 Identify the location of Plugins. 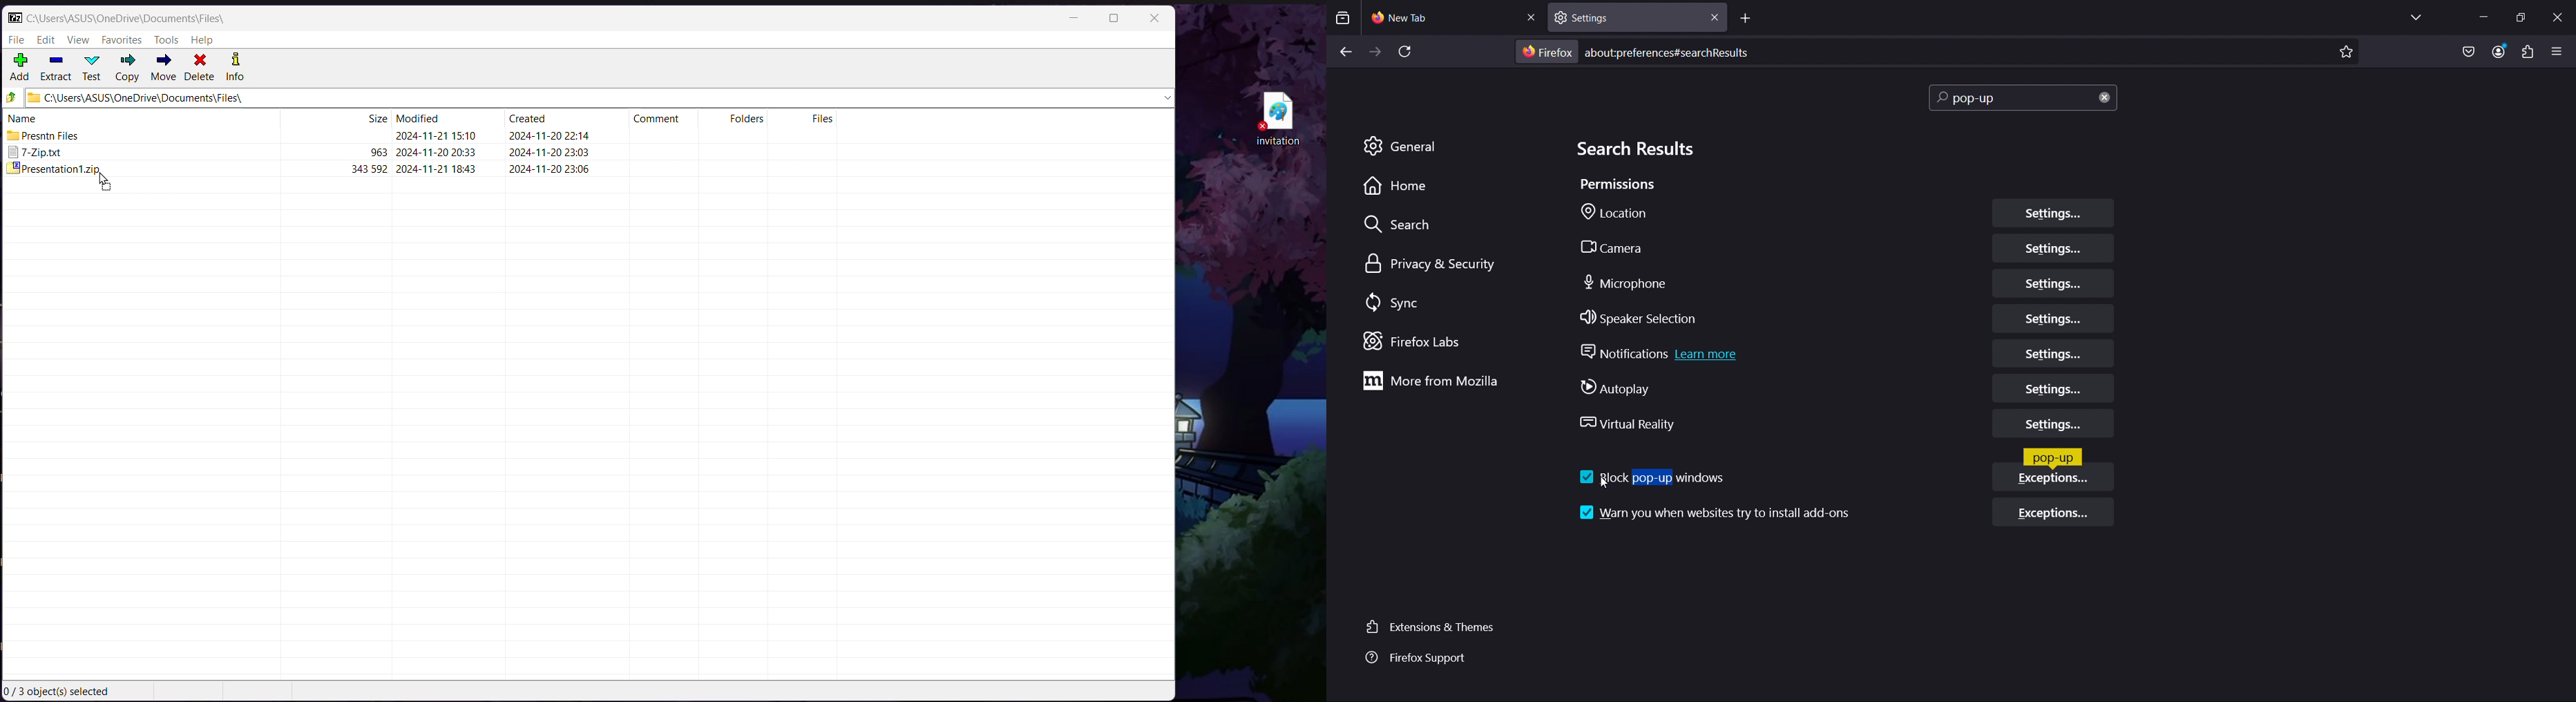
(2528, 51).